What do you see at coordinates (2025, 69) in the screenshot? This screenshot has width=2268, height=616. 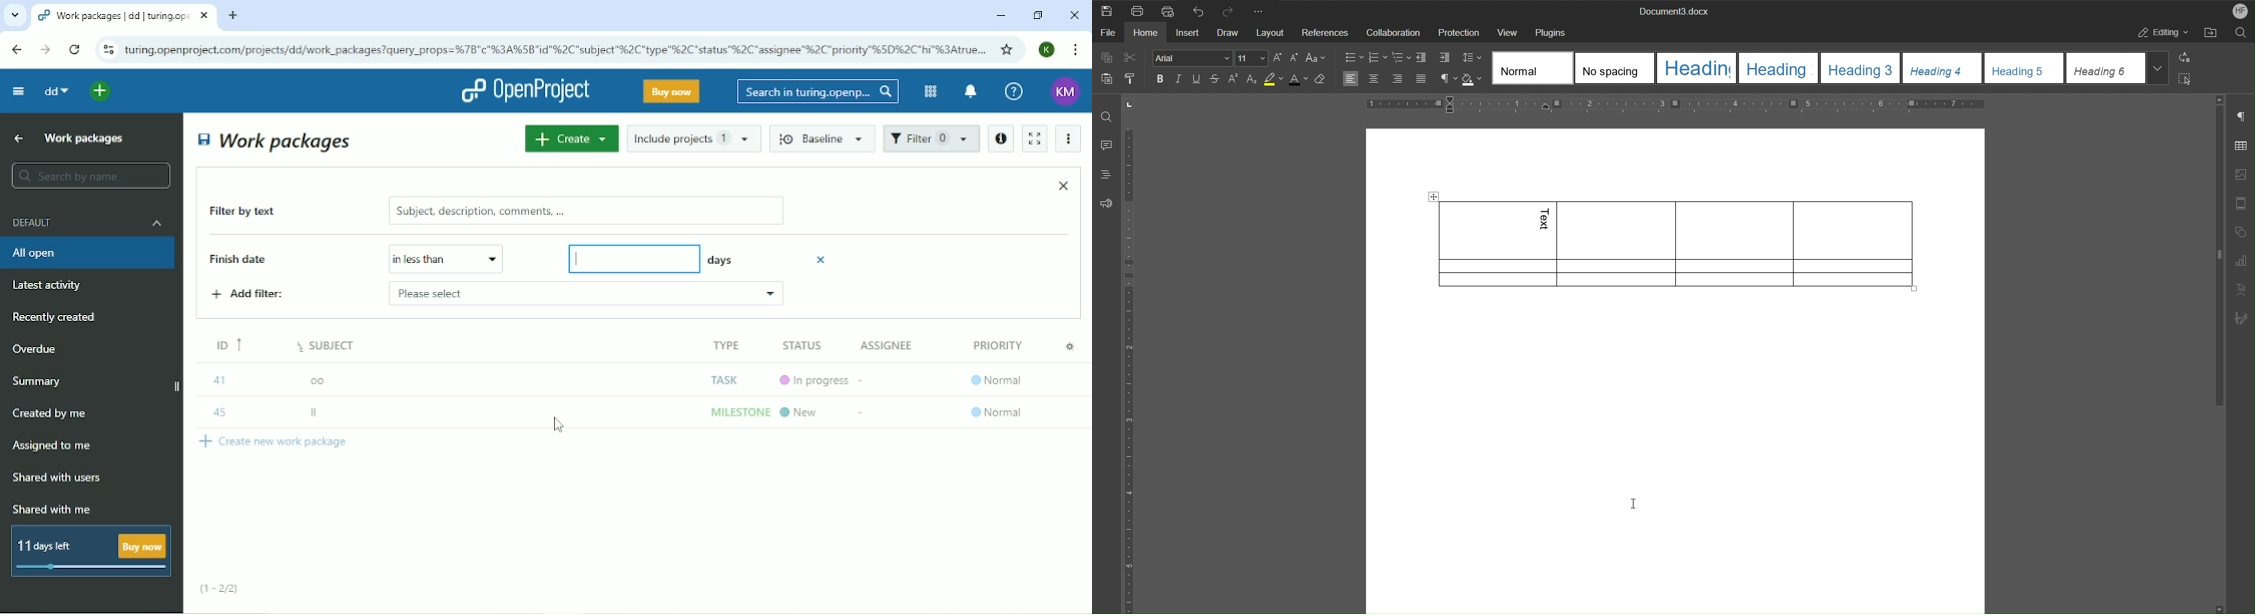 I see `Heading 5` at bounding box center [2025, 69].